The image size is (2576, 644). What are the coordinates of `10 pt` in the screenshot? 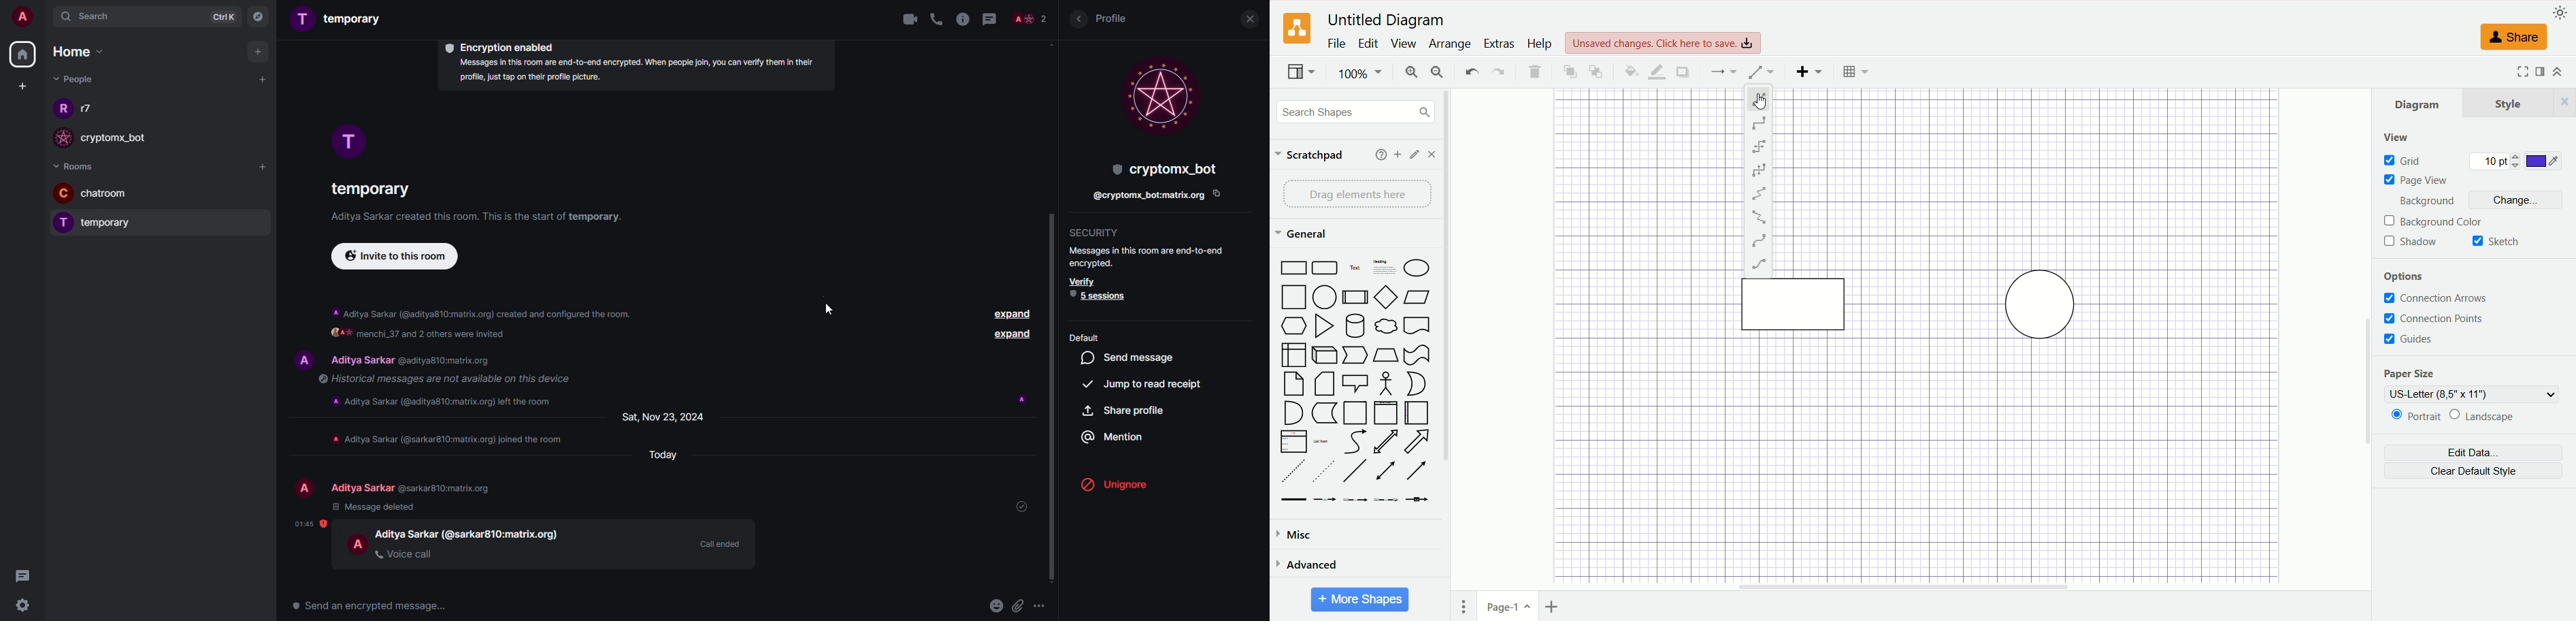 It's located at (2495, 159).